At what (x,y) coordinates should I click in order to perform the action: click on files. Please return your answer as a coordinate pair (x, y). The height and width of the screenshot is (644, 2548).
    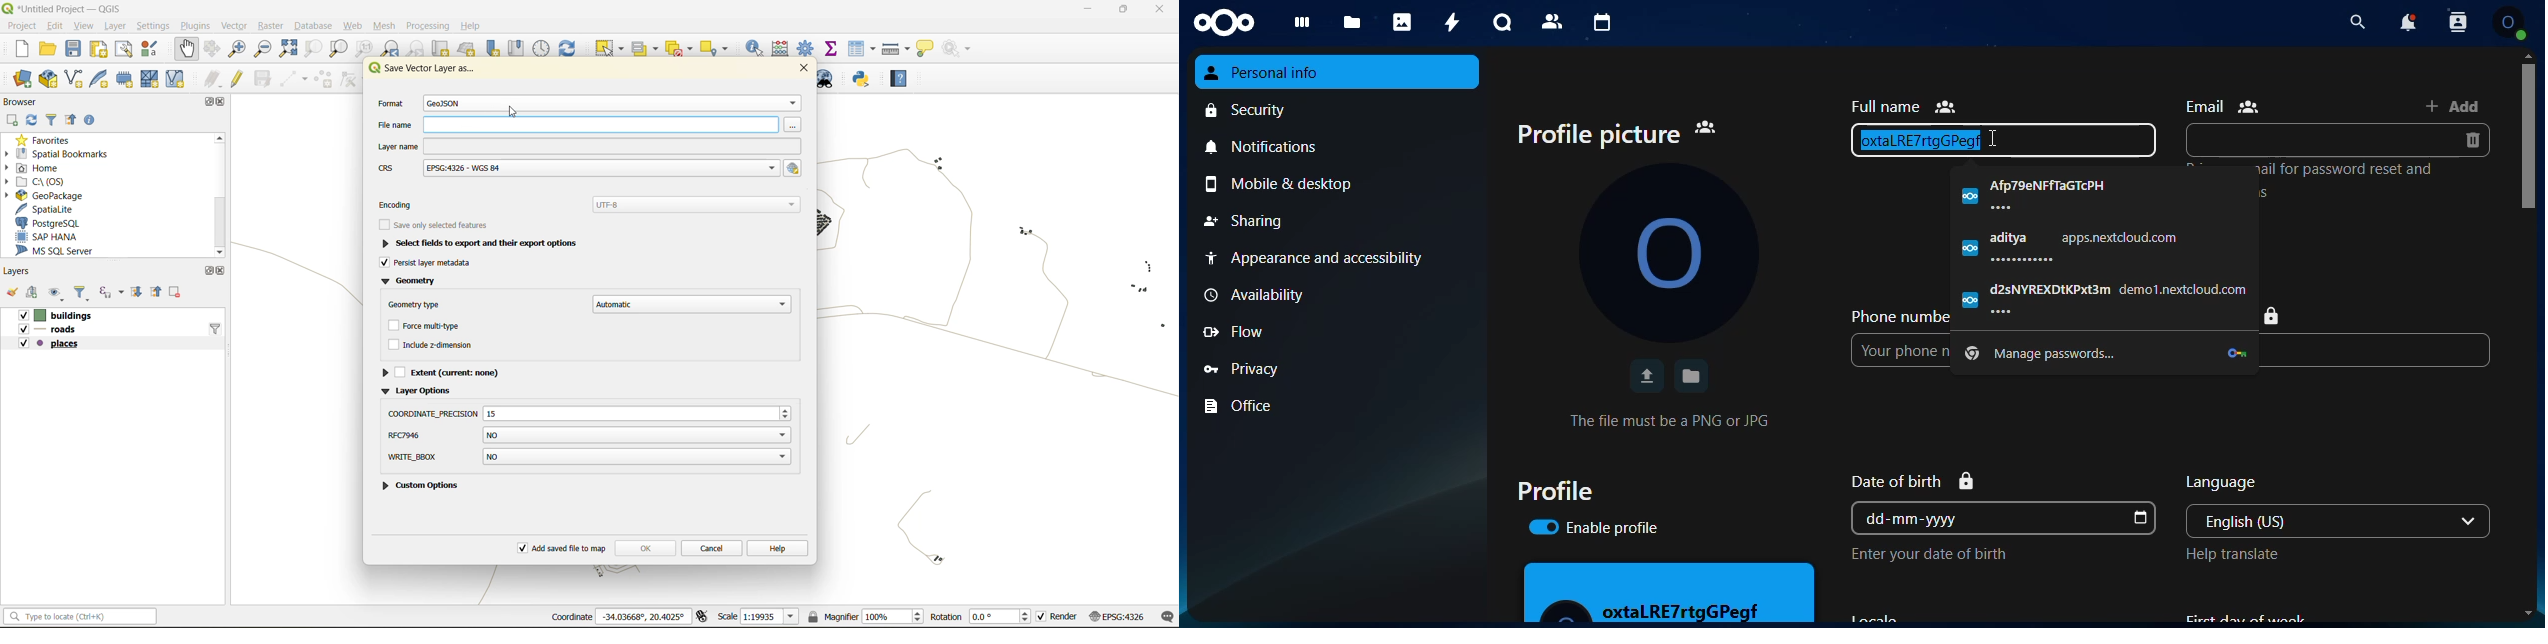
    Looking at the image, I should click on (1348, 24).